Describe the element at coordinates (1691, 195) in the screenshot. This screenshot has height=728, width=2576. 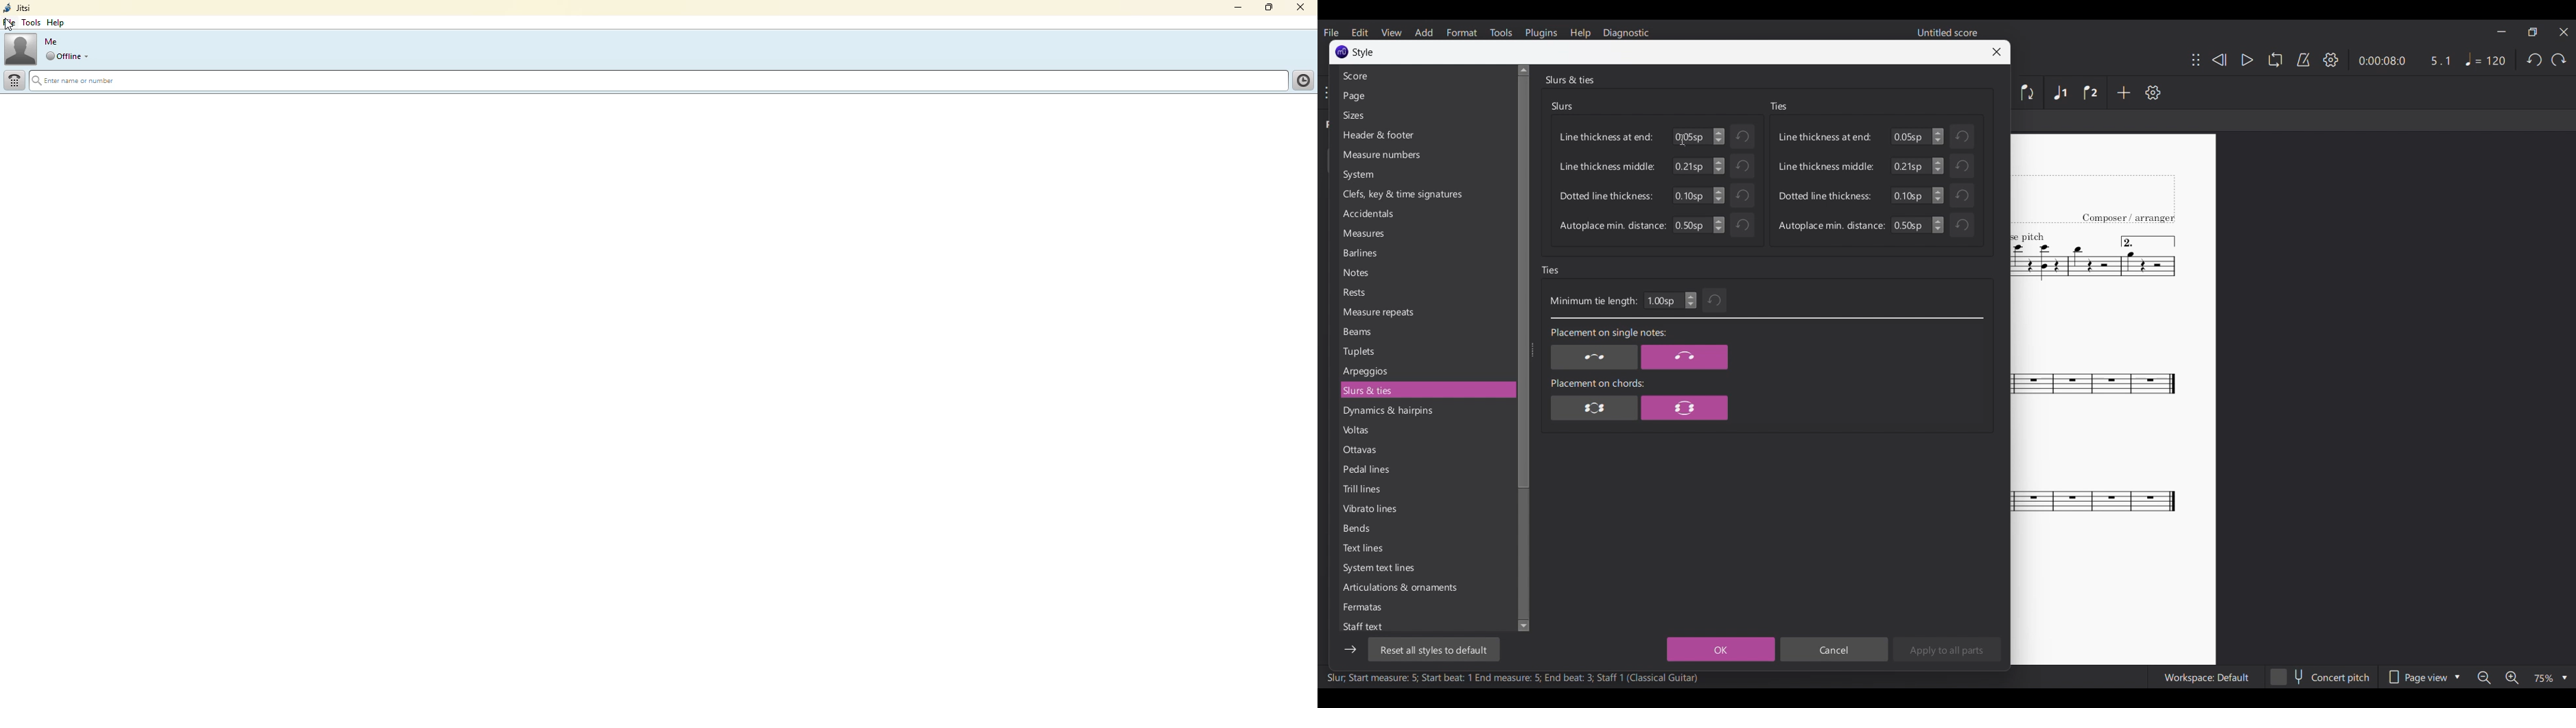
I see `Manually input dotted line thickness` at that location.